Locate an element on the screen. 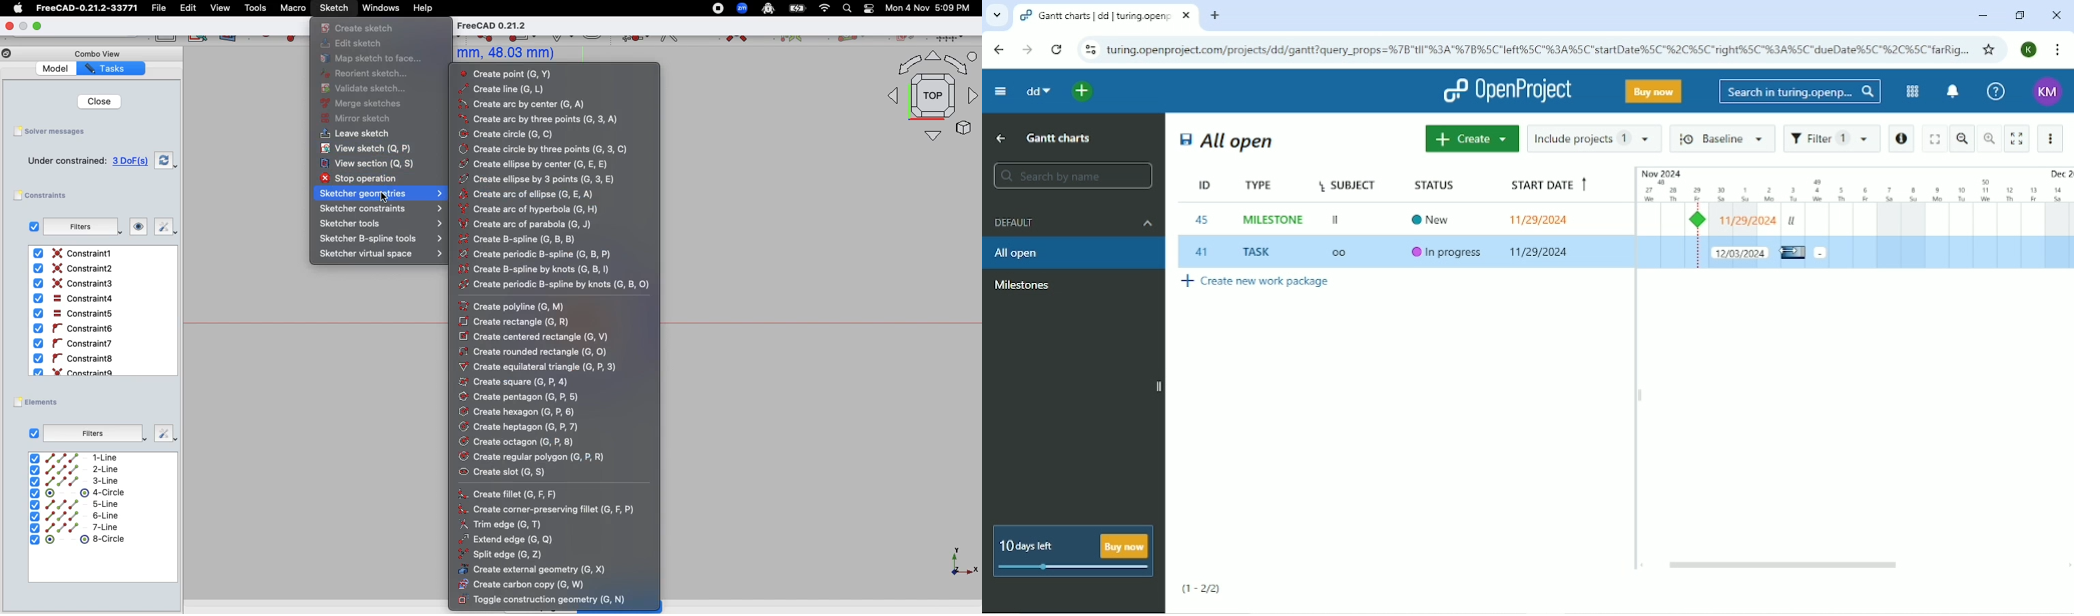 Image resolution: width=2100 pixels, height=616 pixels. ( Create heptagon (G, P, 7)
(> Create octagon (G, P, 8) is located at coordinates (517, 442).